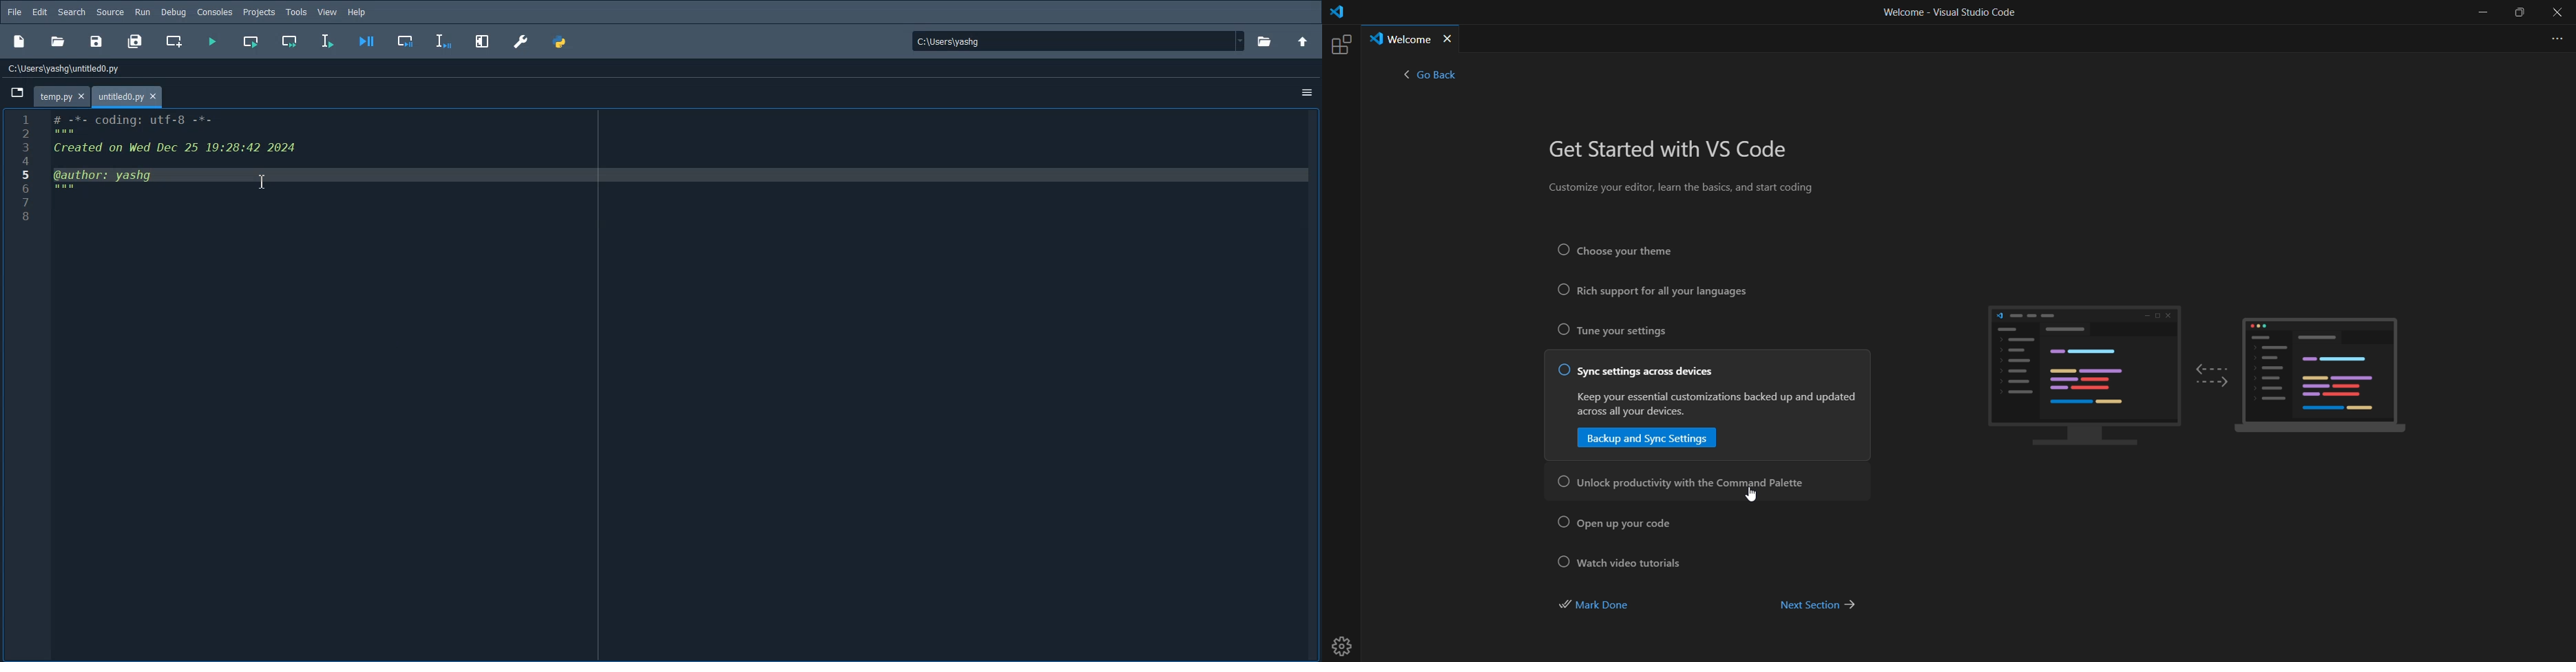  Describe the element at coordinates (297, 12) in the screenshot. I see `Tools` at that location.